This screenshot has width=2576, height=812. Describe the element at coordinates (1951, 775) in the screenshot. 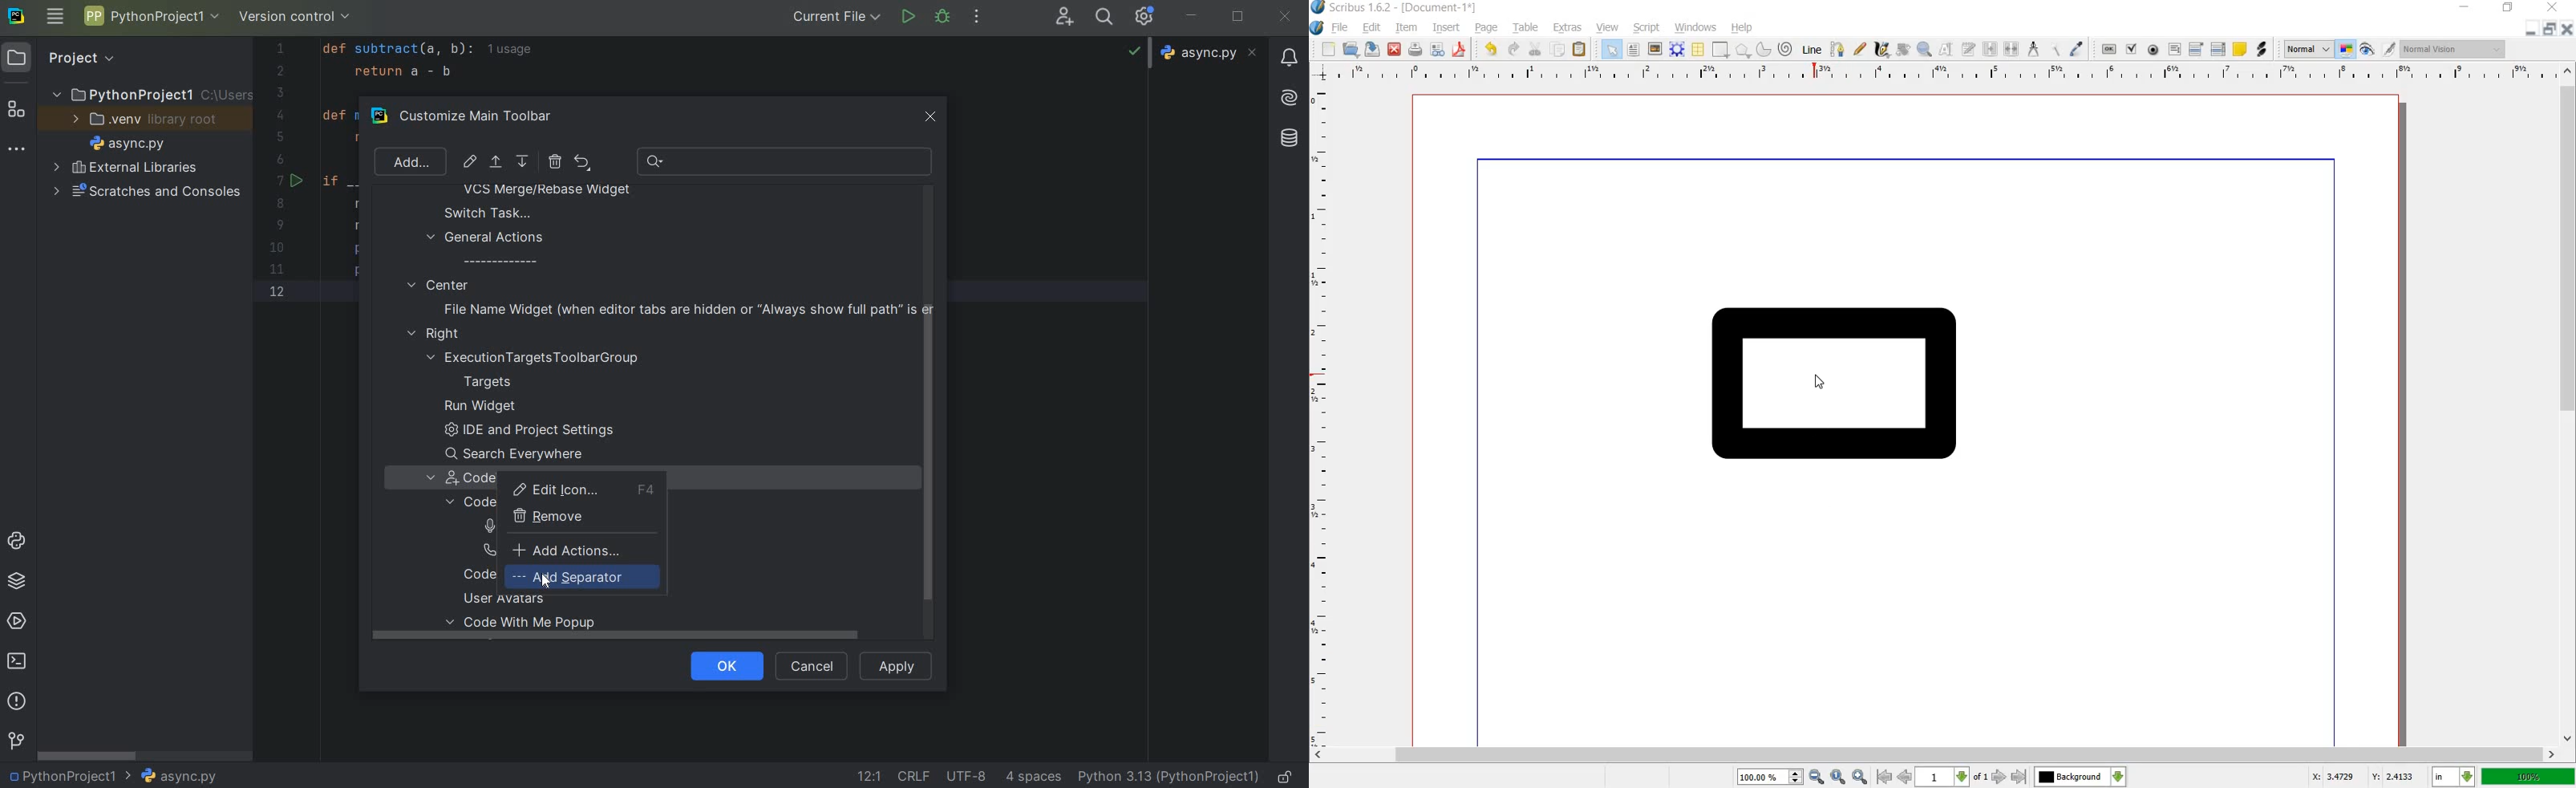

I see `page number drop down box` at that location.